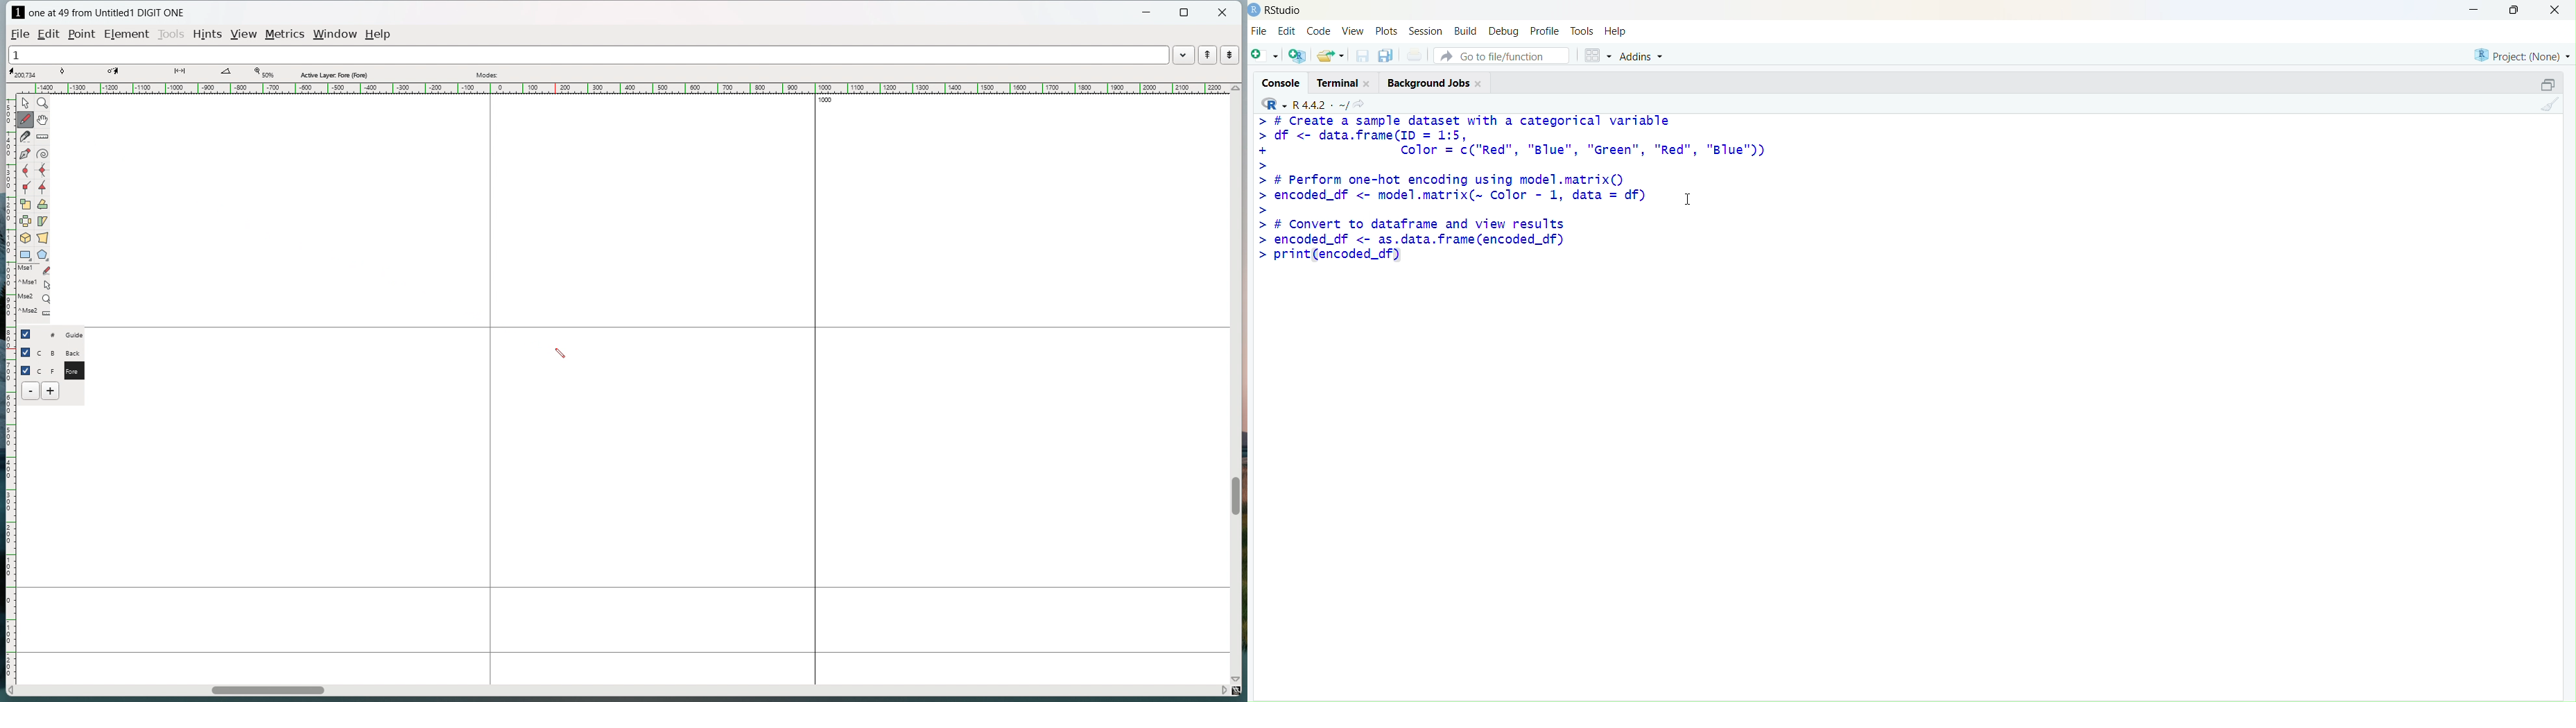 Image resolution: width=2576 pixels, height=728 pixels. Describe the element at coordinates (60, 351) in the screenshot. I see `C B Back` at that location.